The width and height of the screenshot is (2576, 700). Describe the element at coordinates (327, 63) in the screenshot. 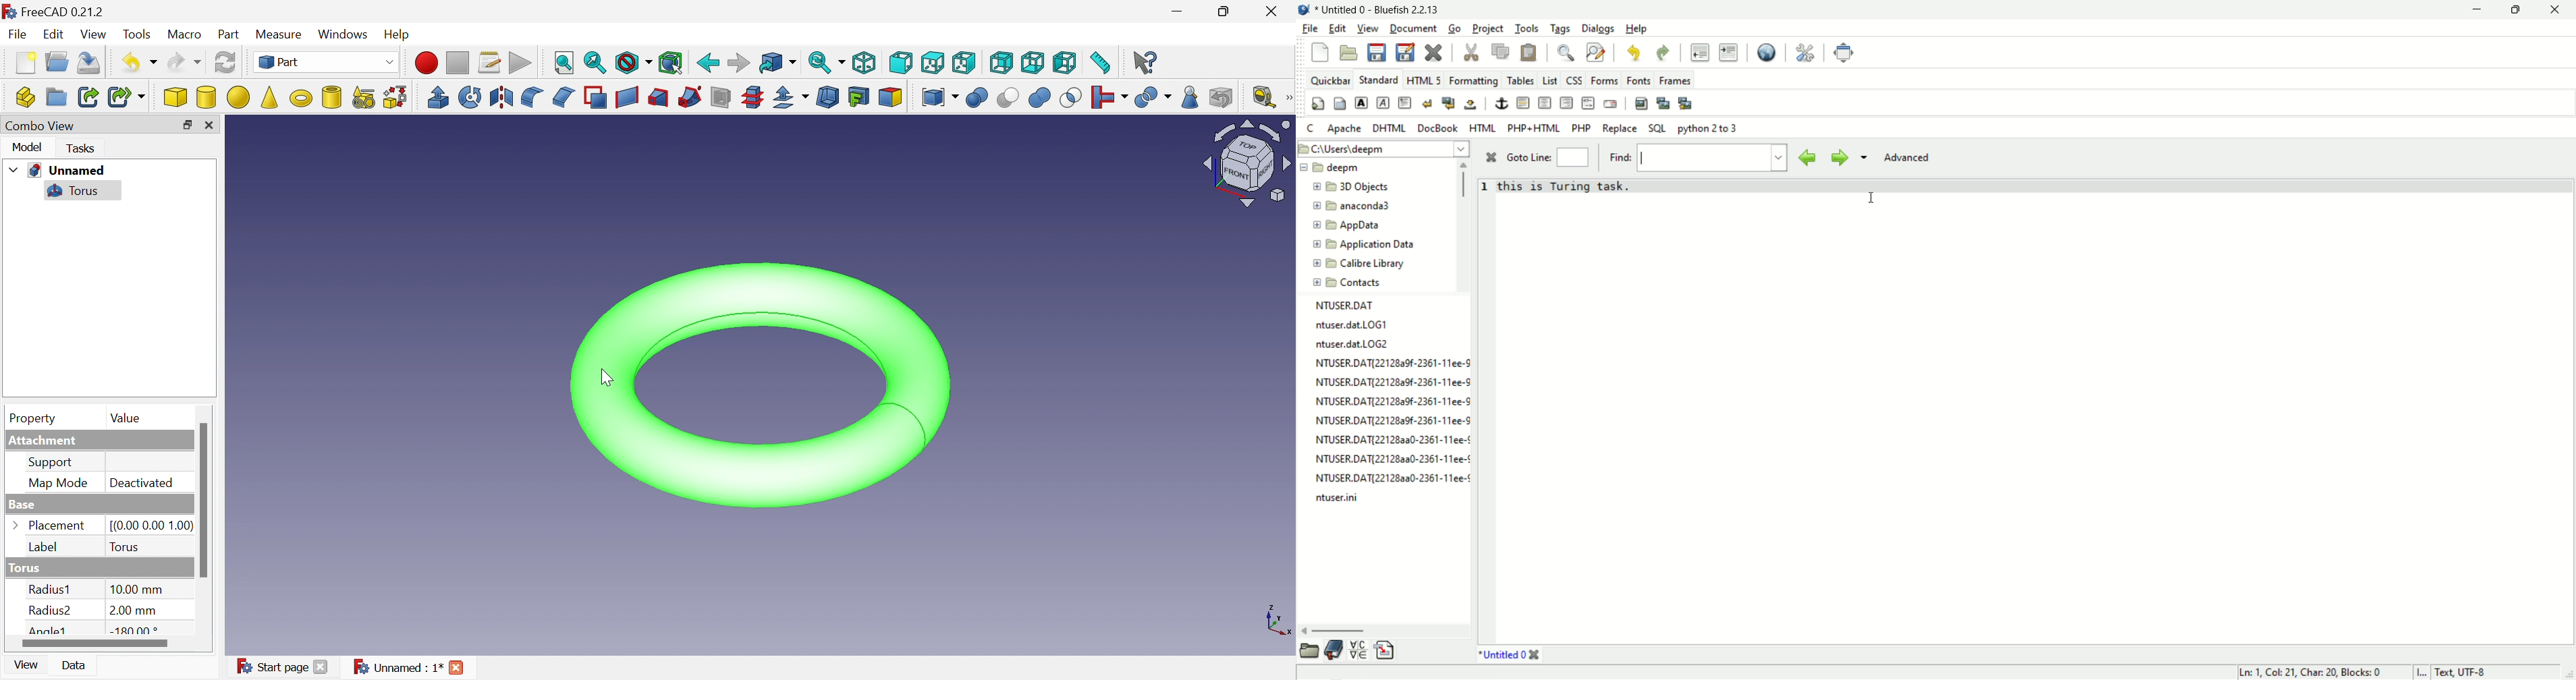

I see `Part` at that location.